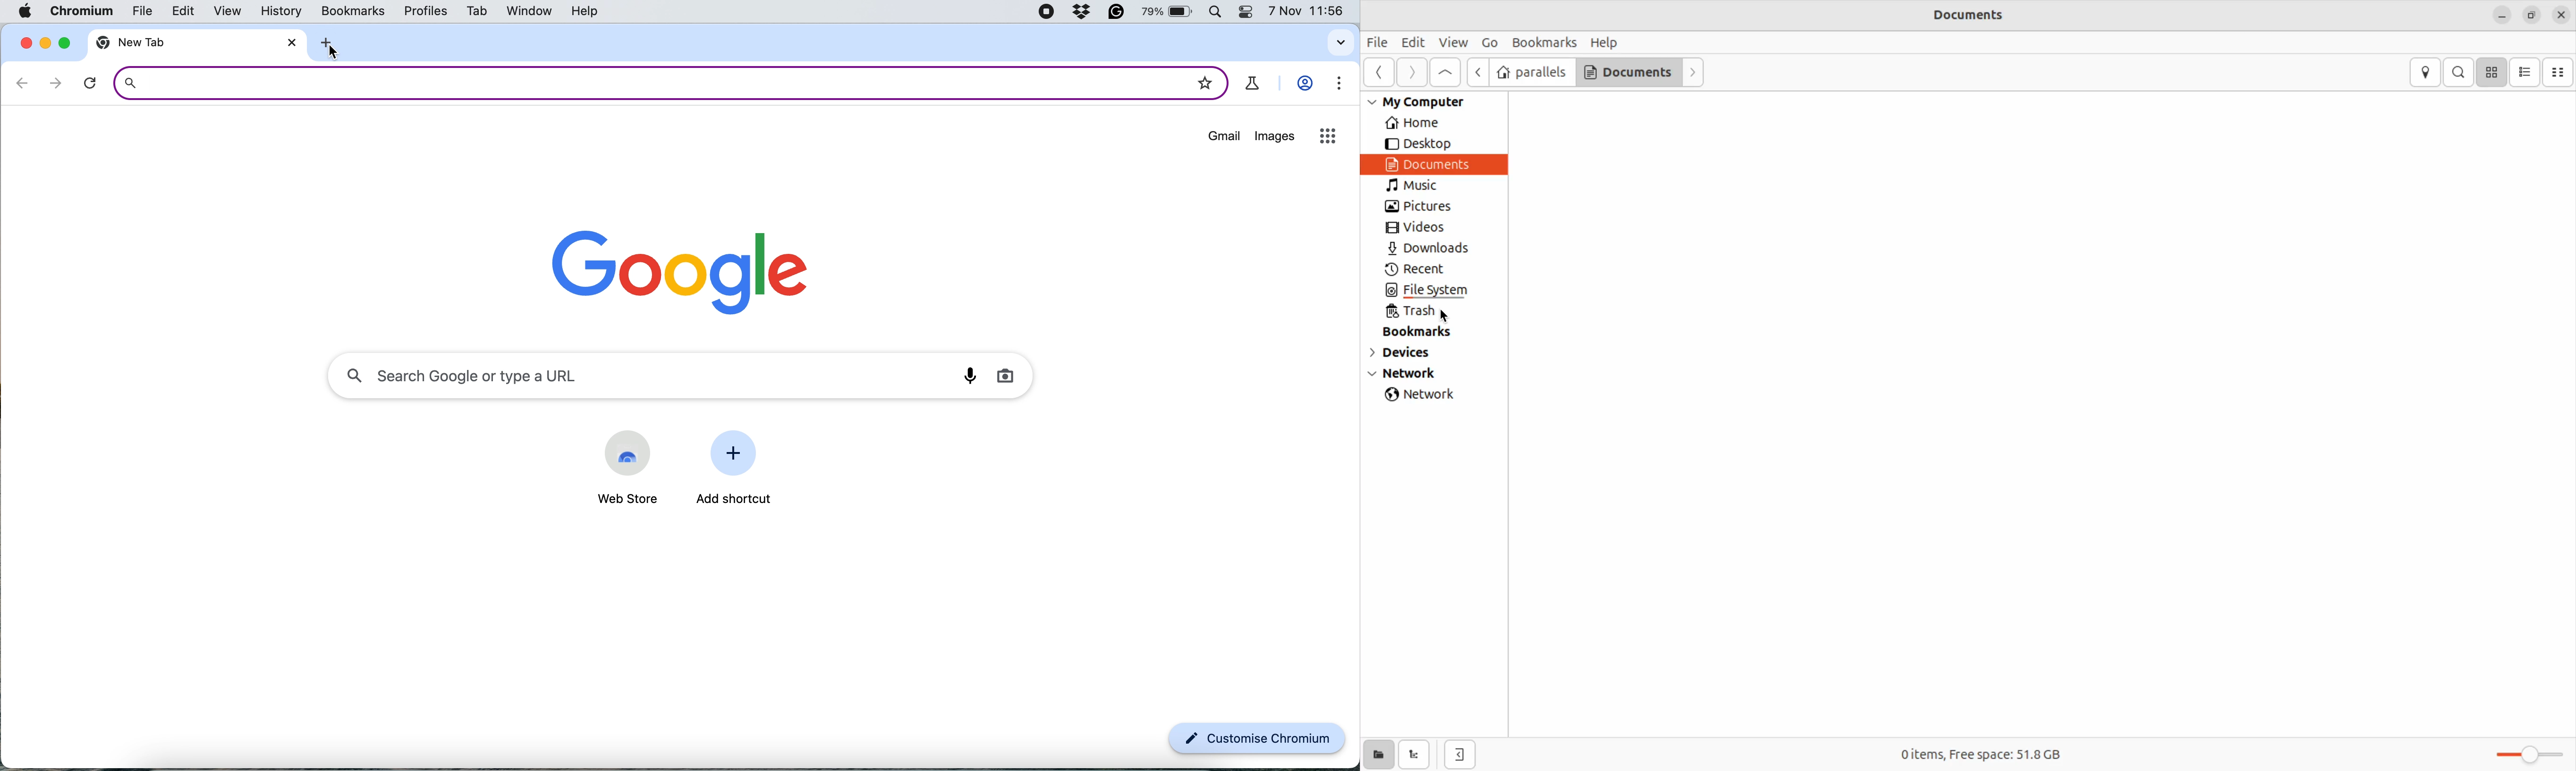 The width and height of the screenshot is (2576, 784). Describe the element at coordinates (1341, 42) in the screenshot. I see `search all tabs` at that location.